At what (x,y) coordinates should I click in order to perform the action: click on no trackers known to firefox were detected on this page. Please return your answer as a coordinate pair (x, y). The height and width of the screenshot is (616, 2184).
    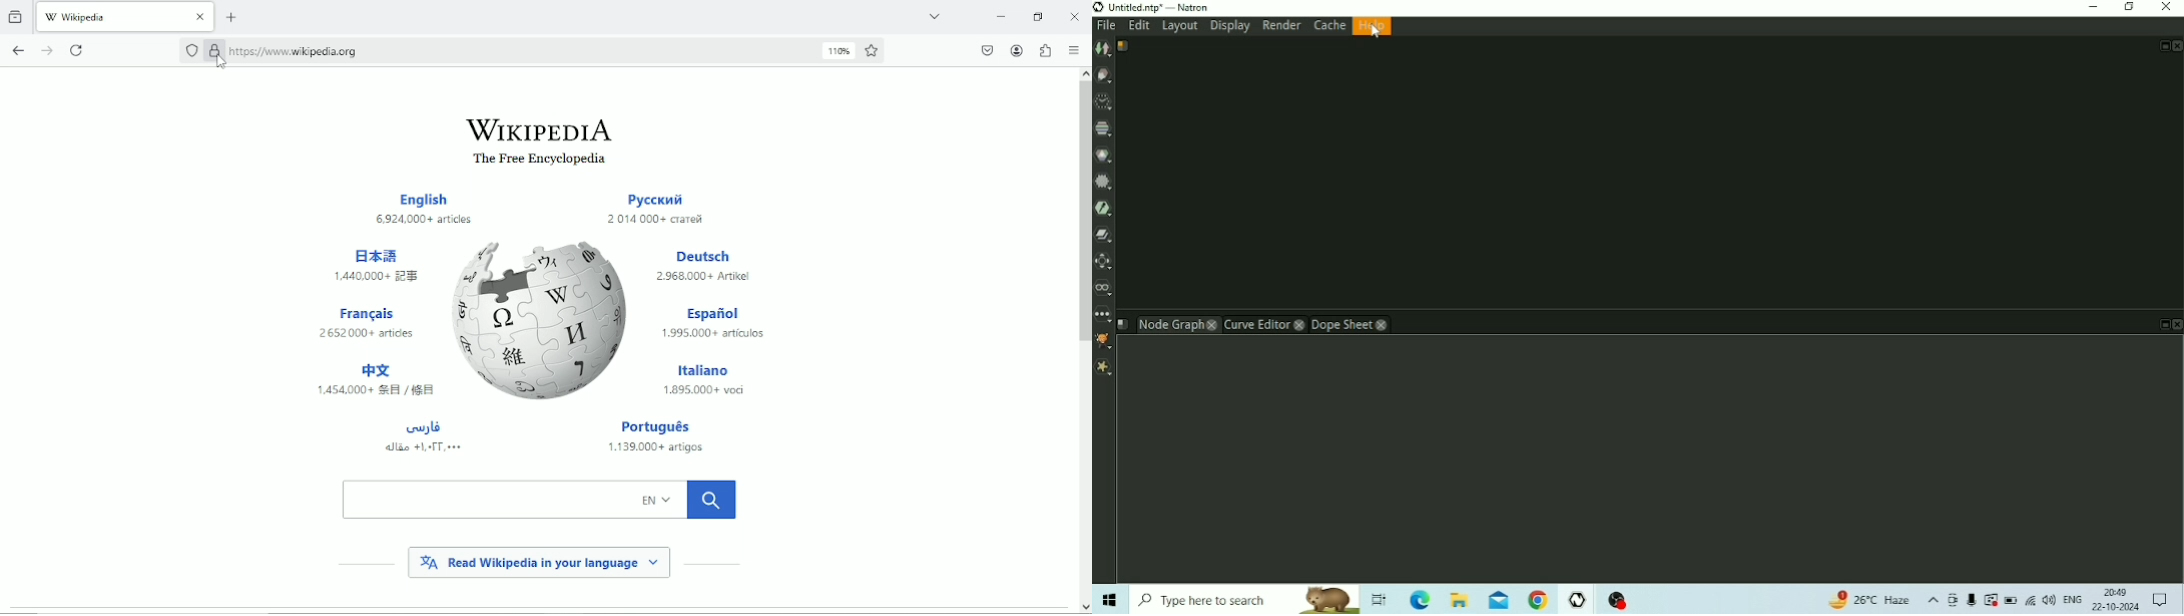
    Looking at the image, I should click on (191, 50).